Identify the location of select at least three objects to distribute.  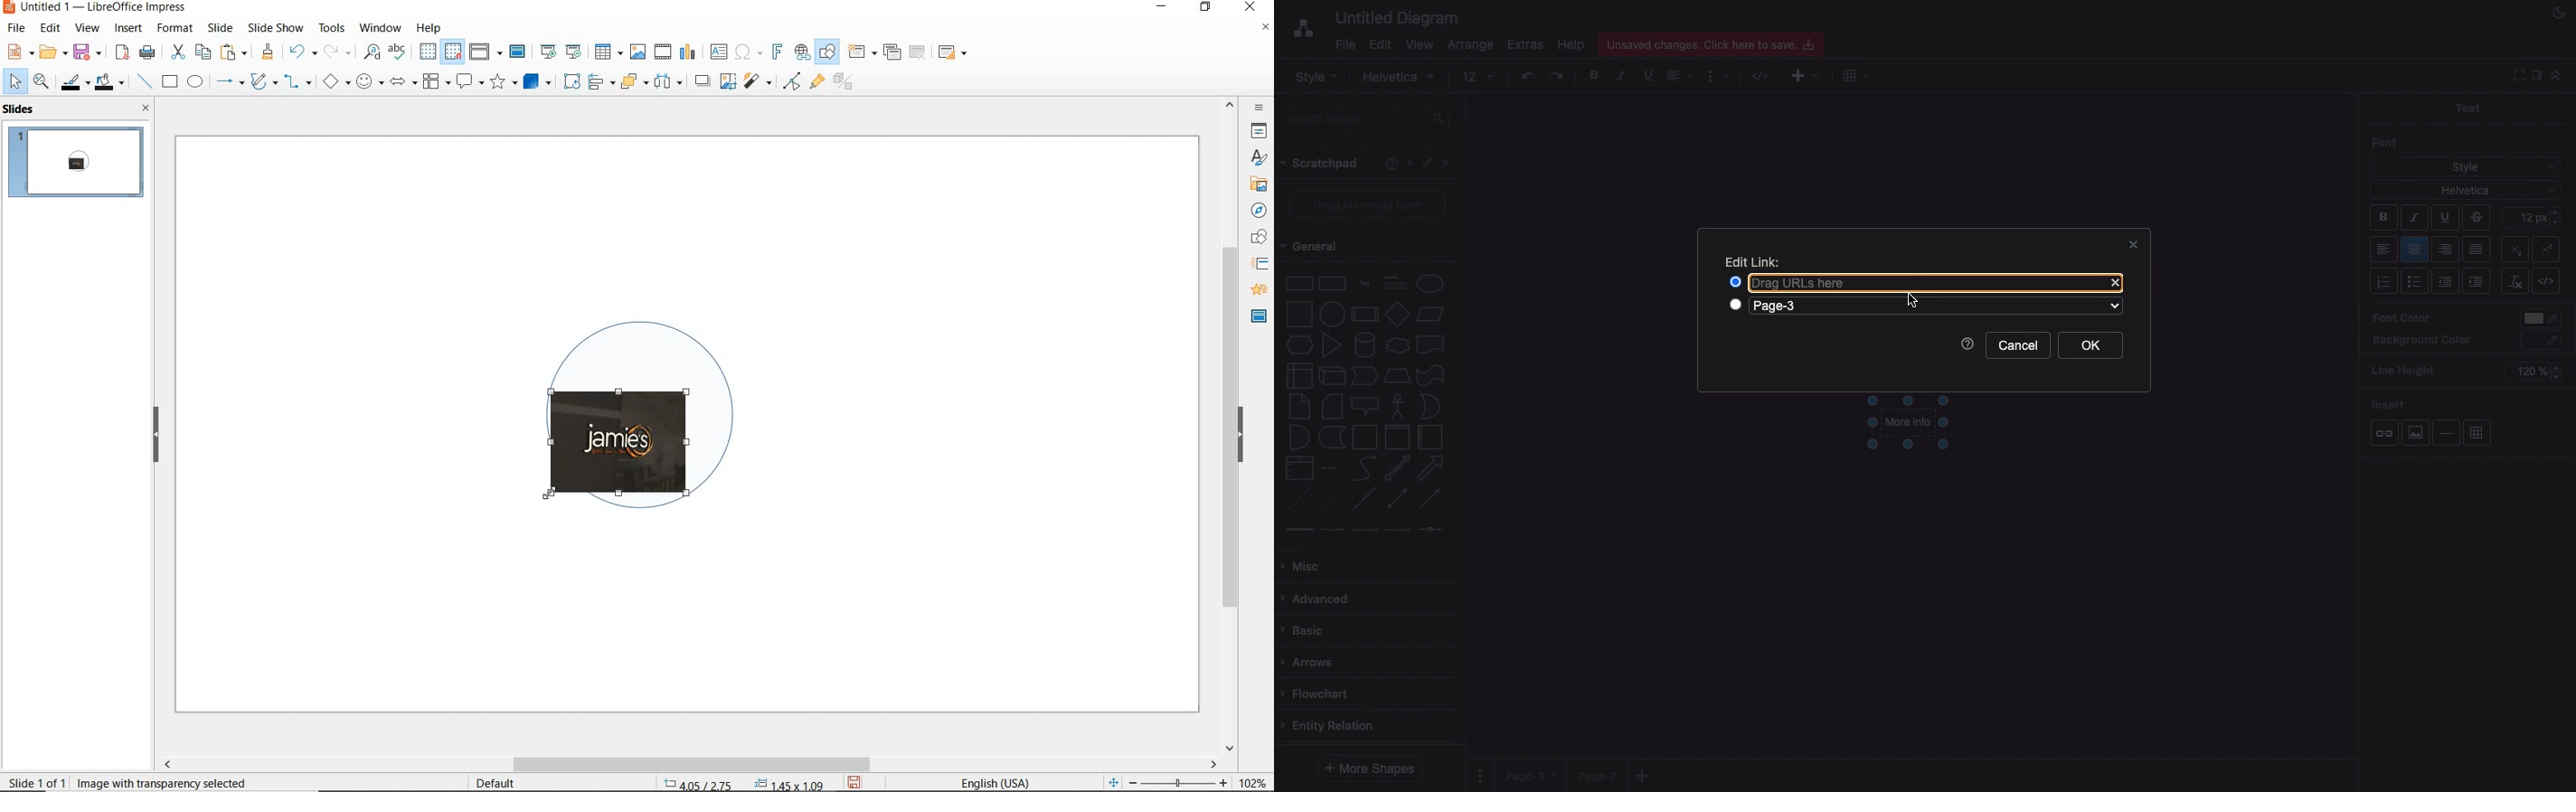
(668, 82).